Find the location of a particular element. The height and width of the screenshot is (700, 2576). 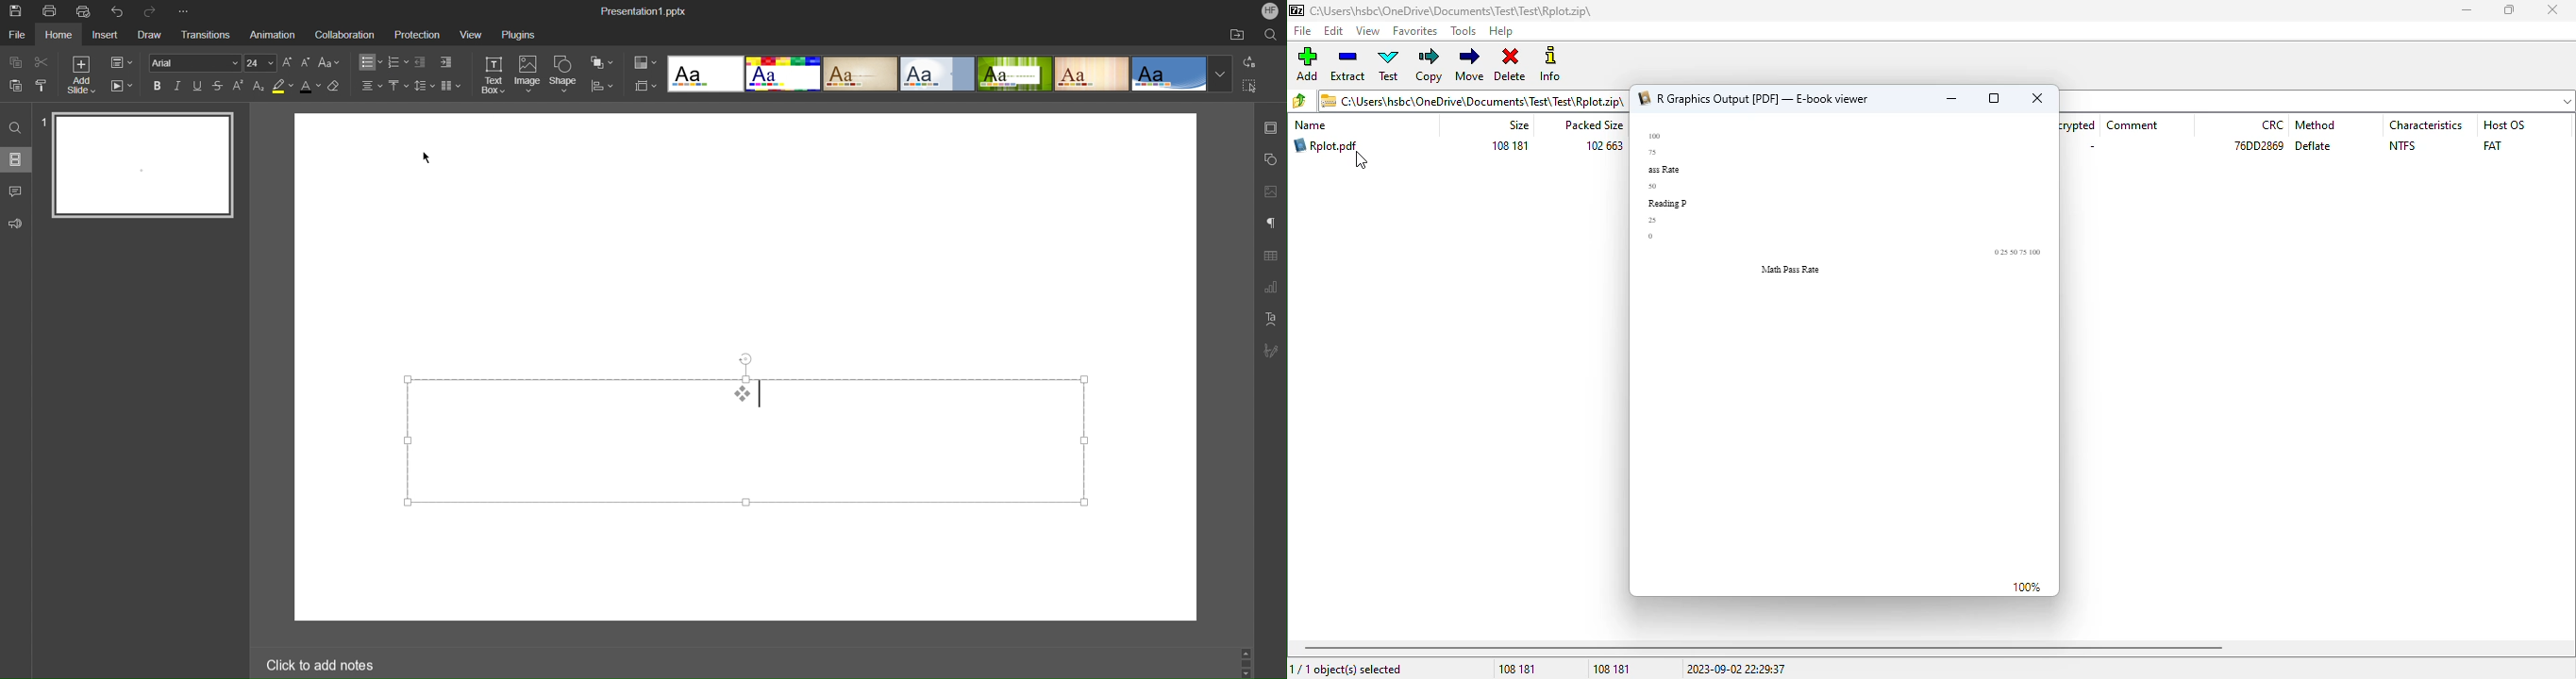

Template is located at coordinates (704, 74).